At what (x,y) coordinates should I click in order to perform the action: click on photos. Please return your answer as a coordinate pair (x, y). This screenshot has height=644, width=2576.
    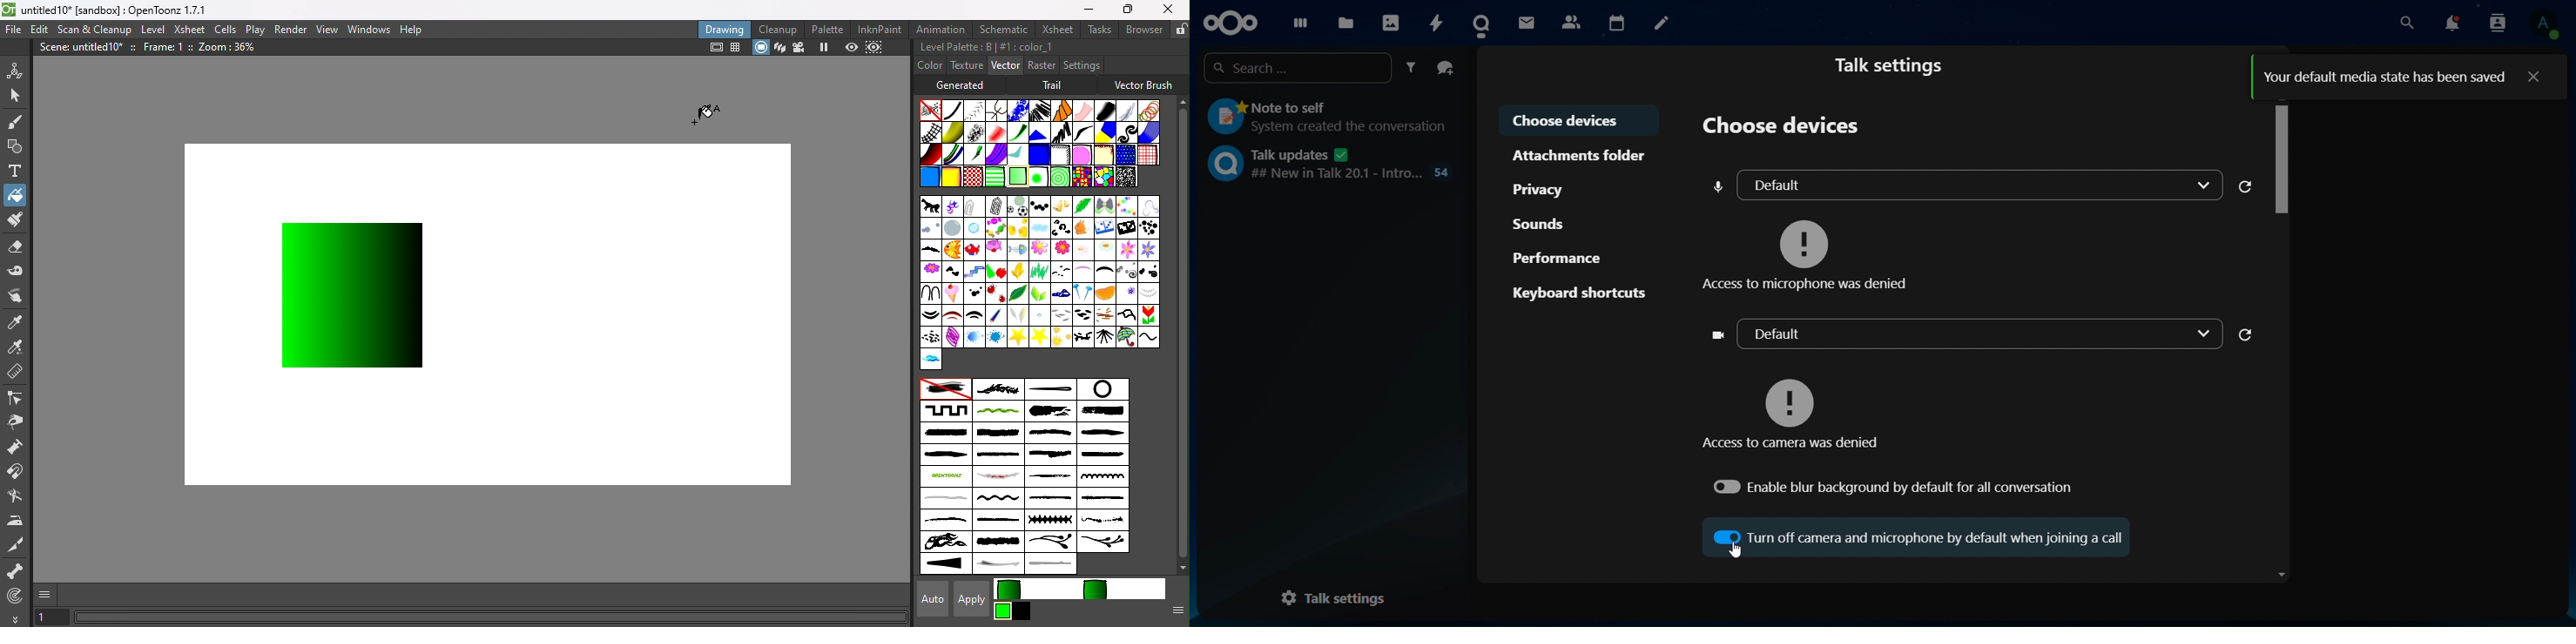
    Looking at the image, I should click on (1392, 22).